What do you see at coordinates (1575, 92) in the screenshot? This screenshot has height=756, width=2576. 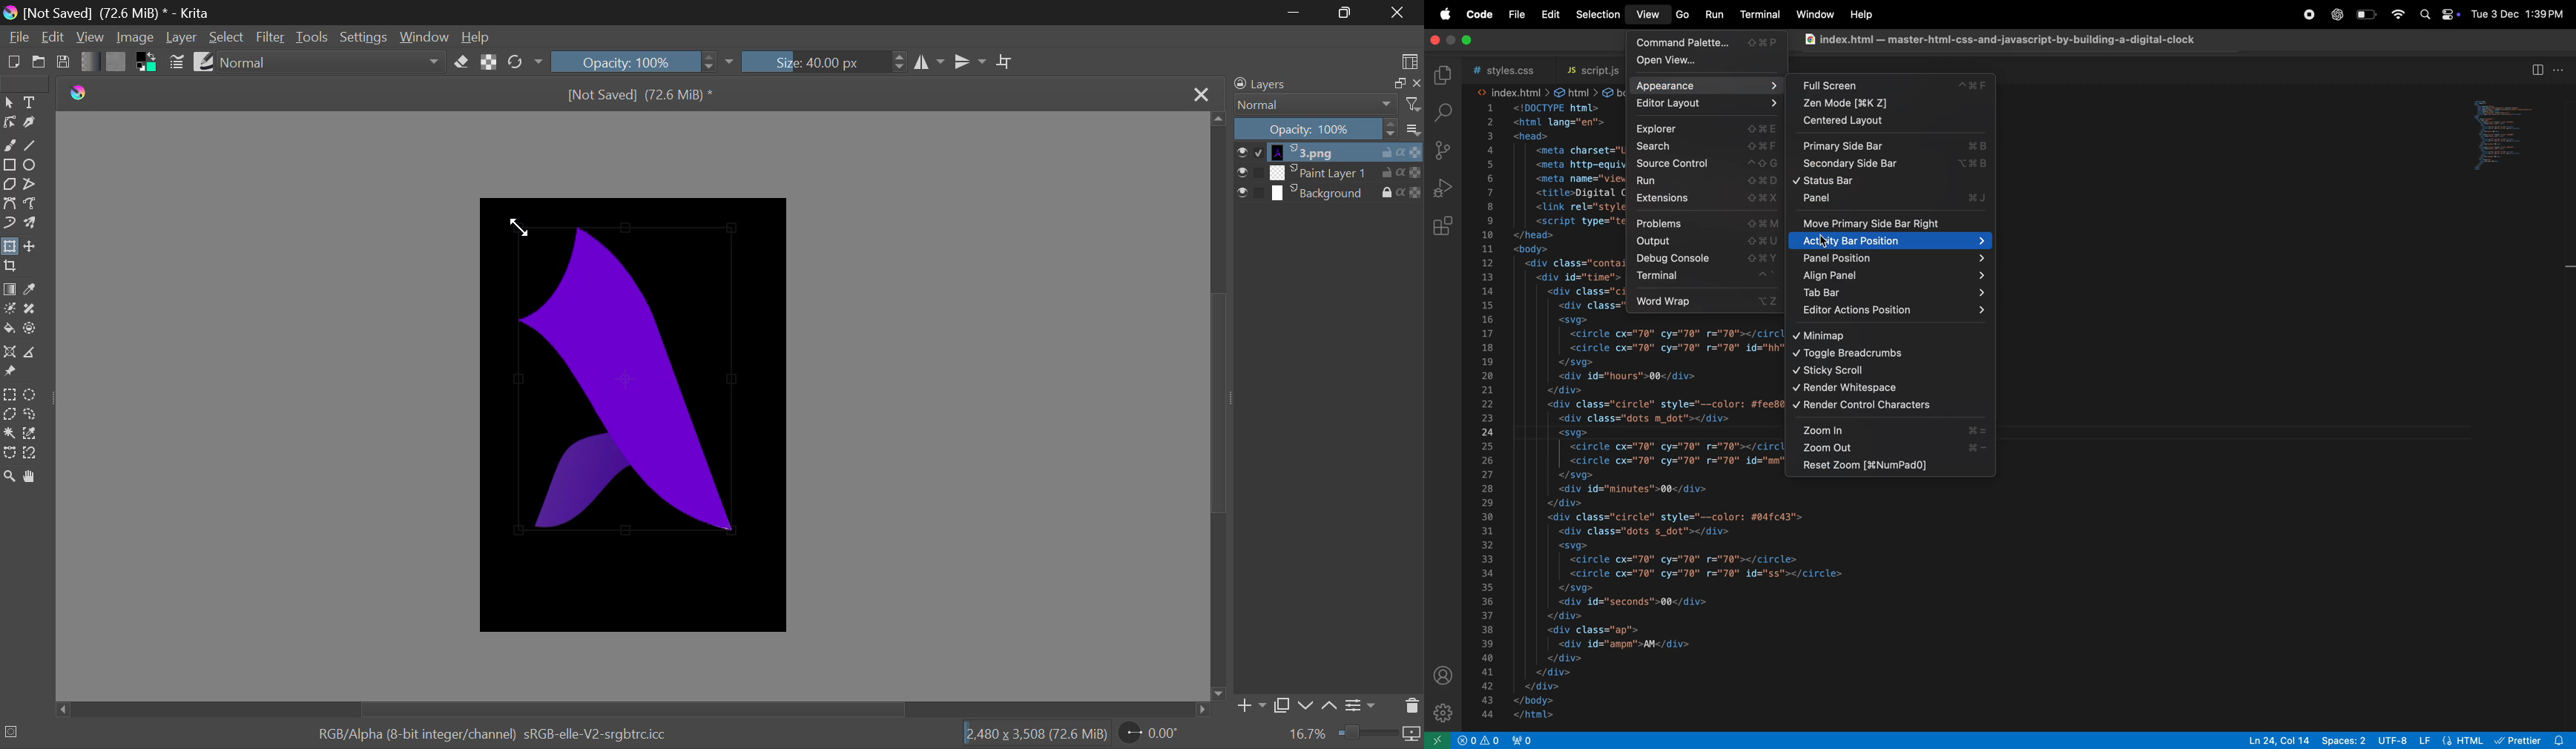 I see `html` at bounding box center [1575, 92].